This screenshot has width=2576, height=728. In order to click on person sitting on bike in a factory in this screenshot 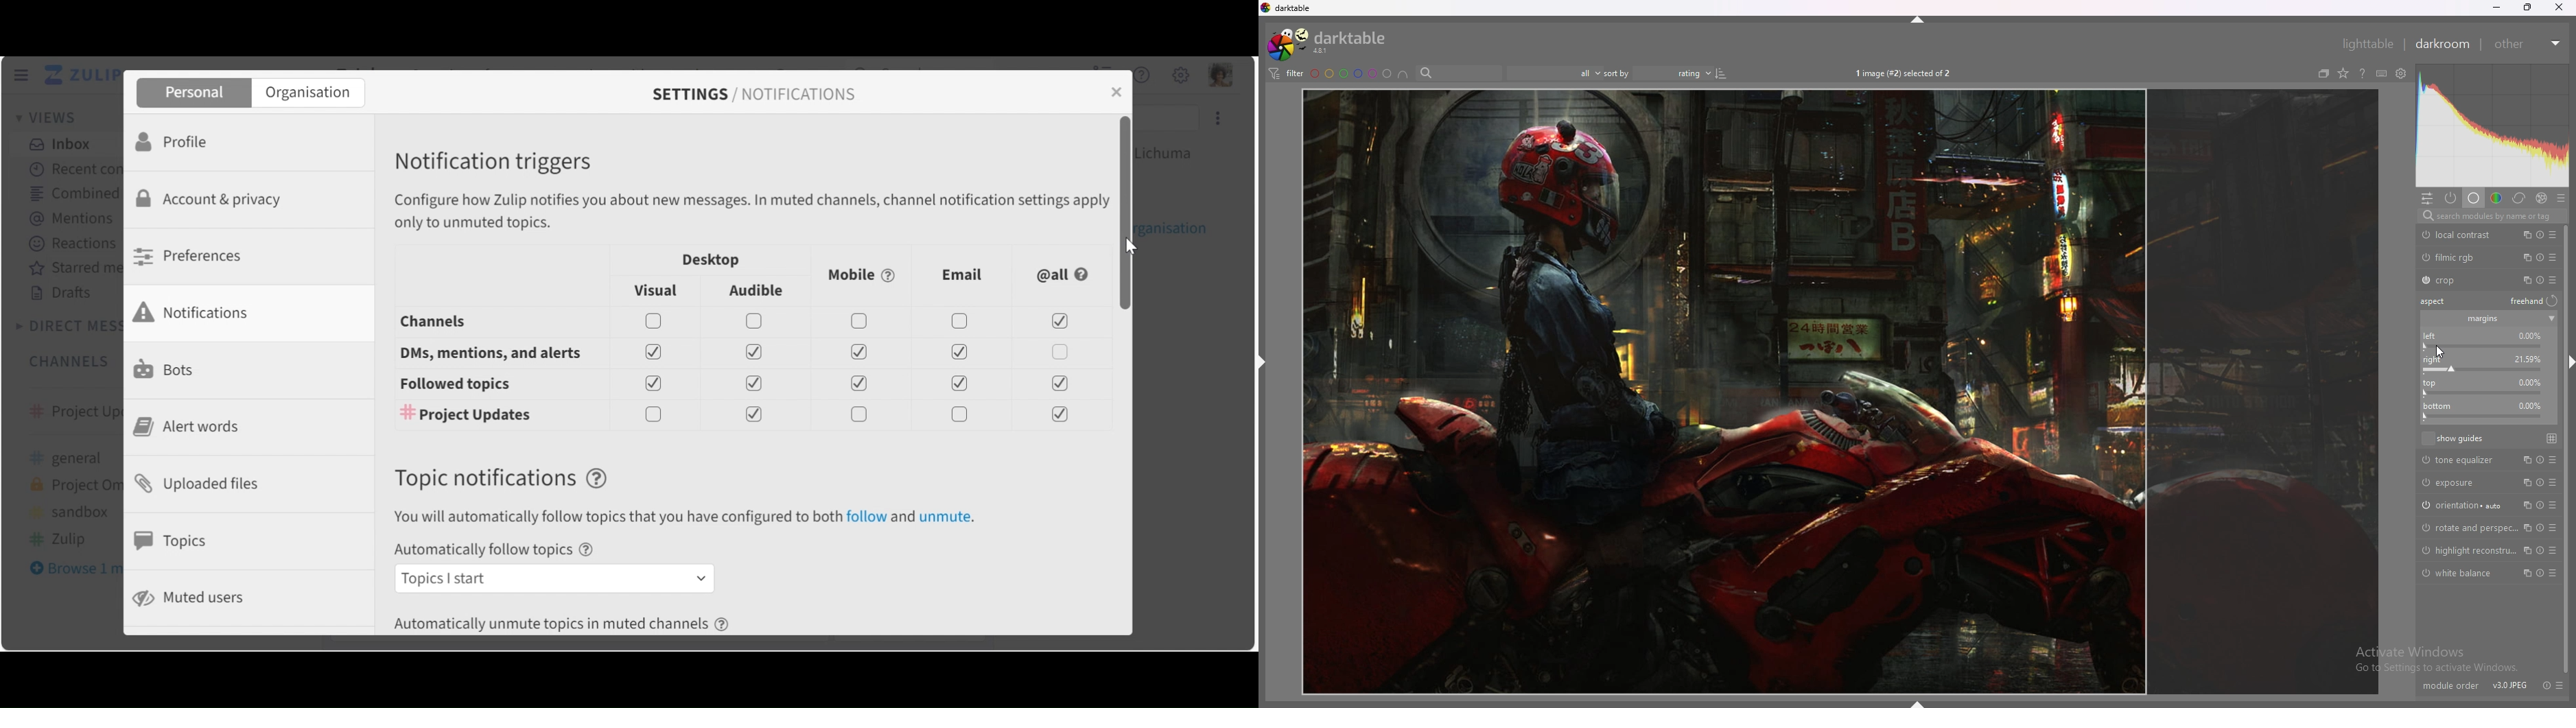, I will do `click(1840, 390)`.